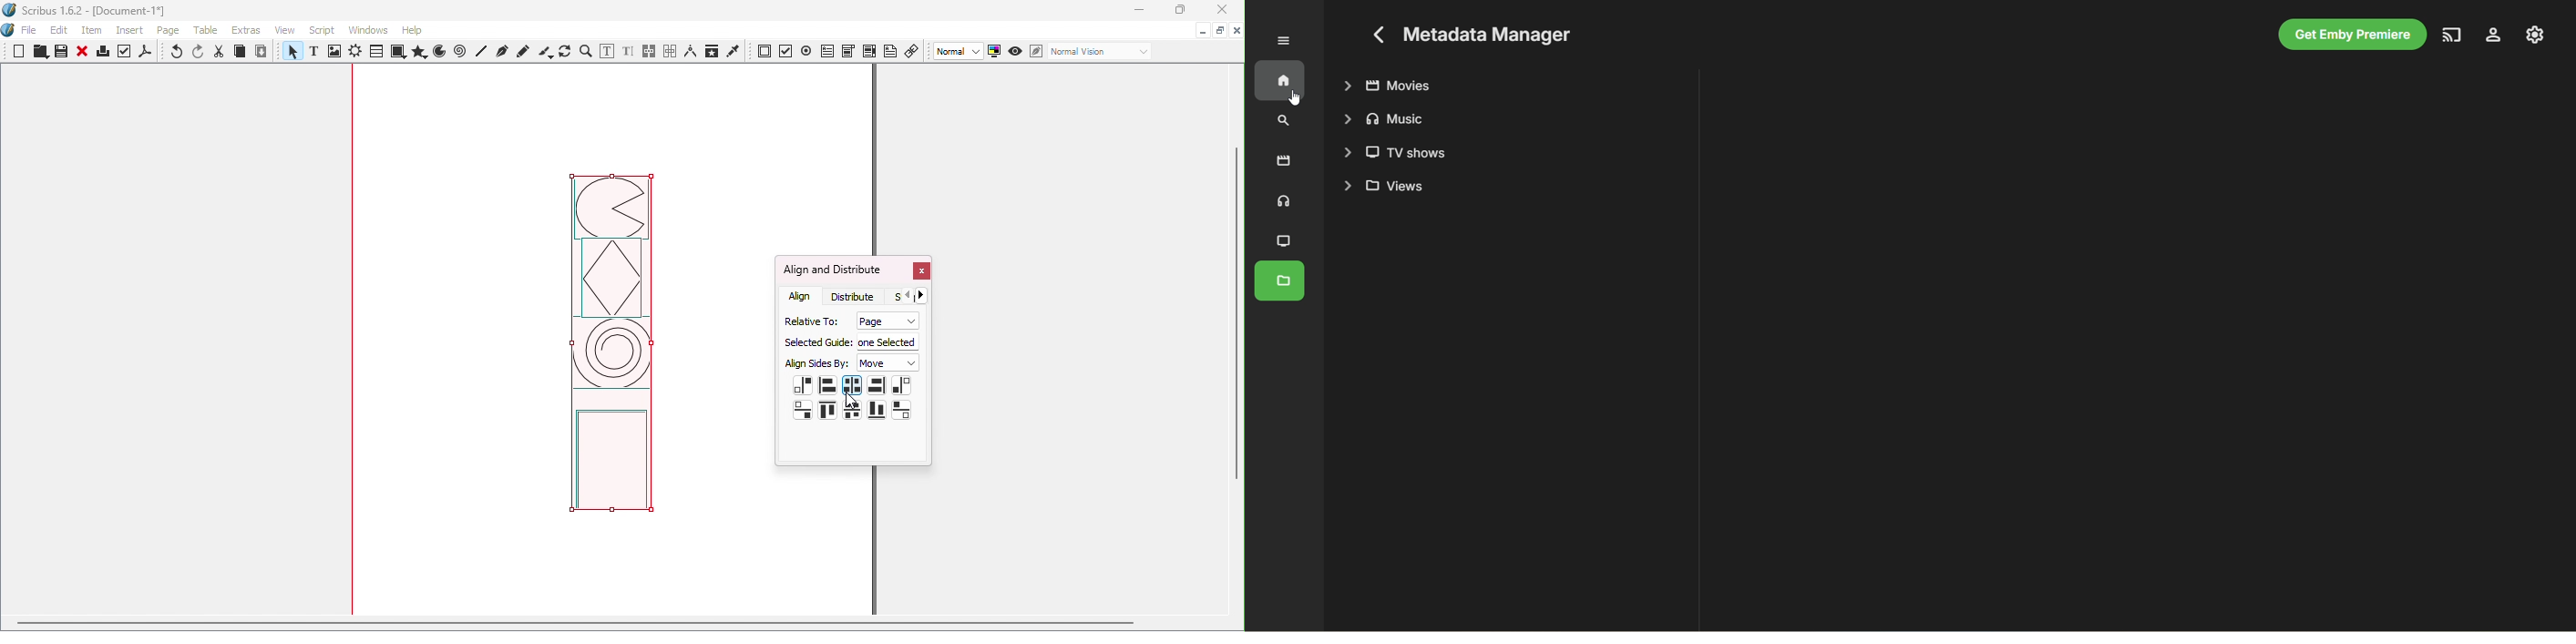  Describe the element at coordinates (125, 54) in the screenshot. I see `Preflight verifier` at that location.